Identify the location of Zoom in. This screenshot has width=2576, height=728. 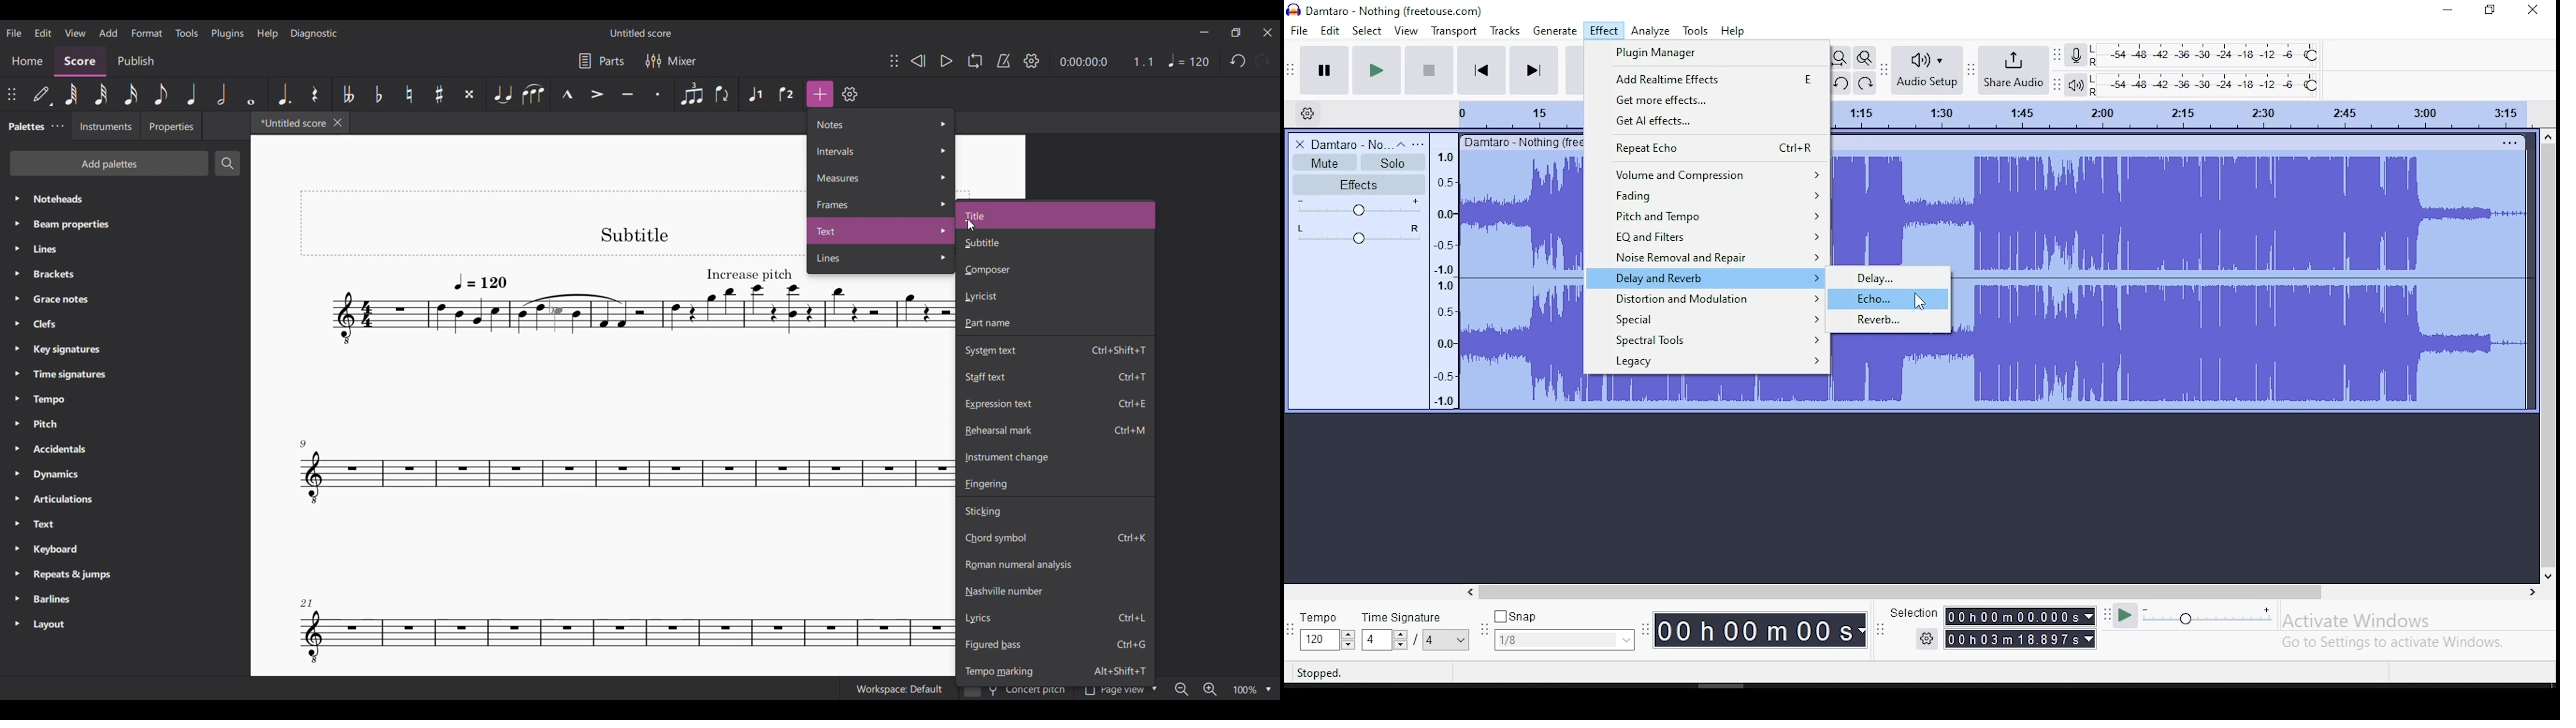
(1210, 689).